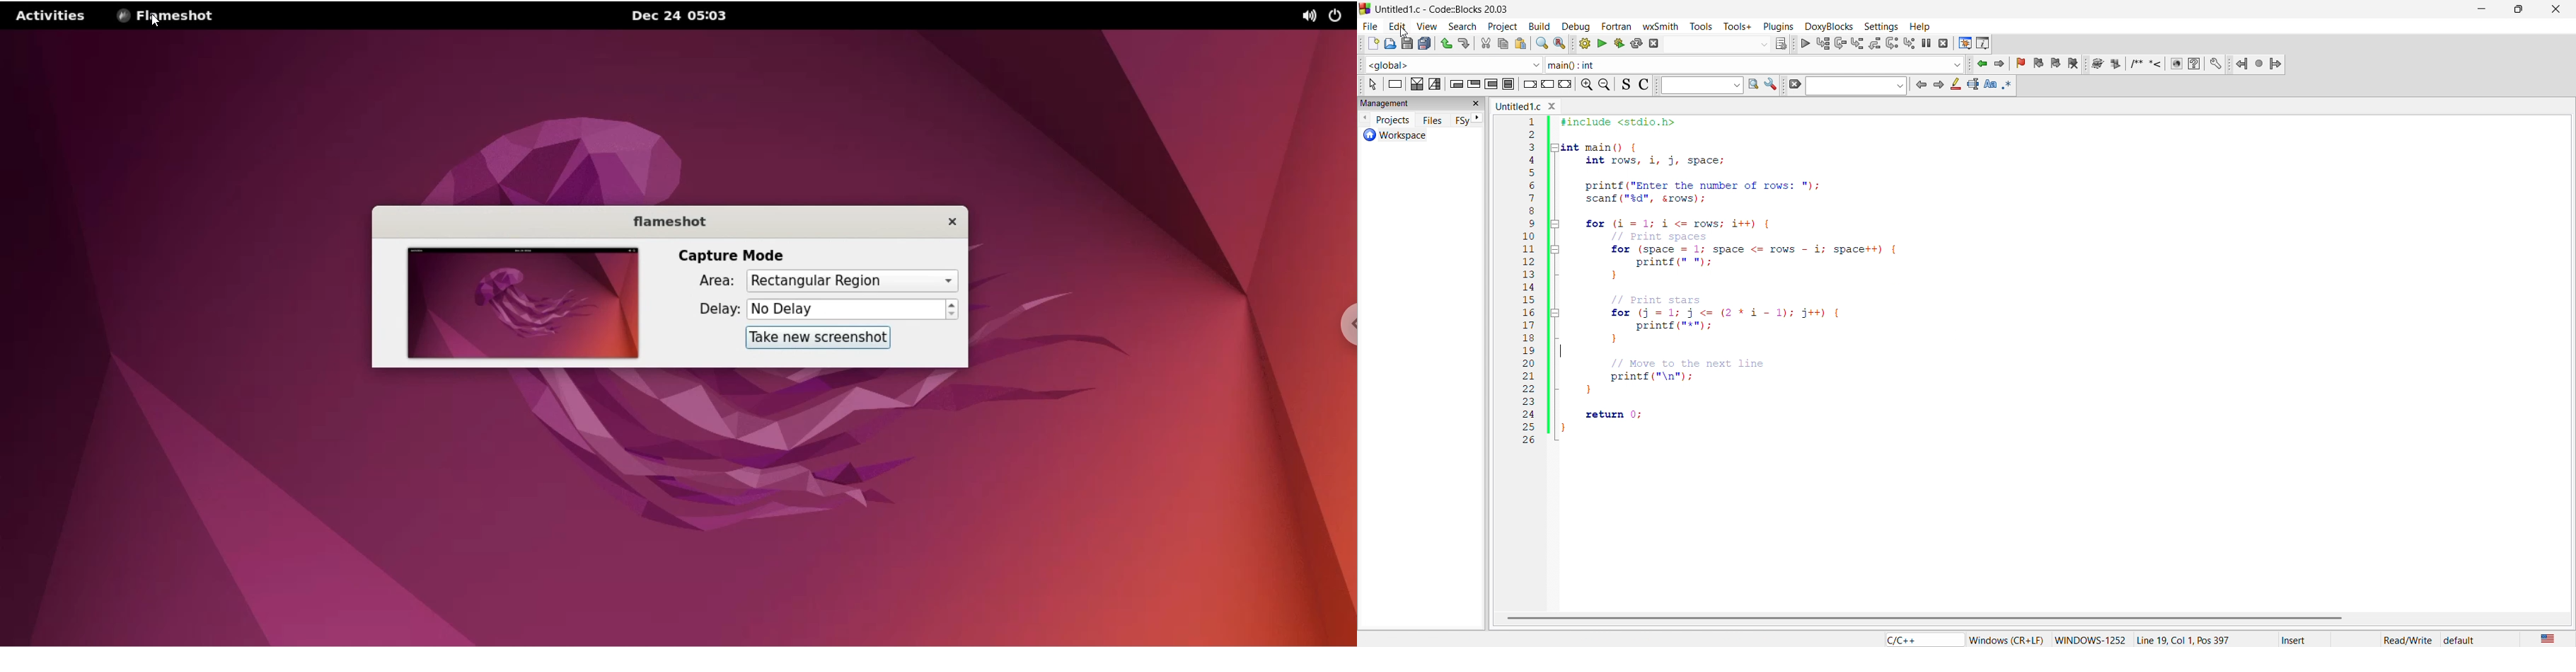 The width and height of the screenshot is (2576, 672). Describe the element at coordinates (2483, 8) in the screenshot. I see `minimize` at that location.